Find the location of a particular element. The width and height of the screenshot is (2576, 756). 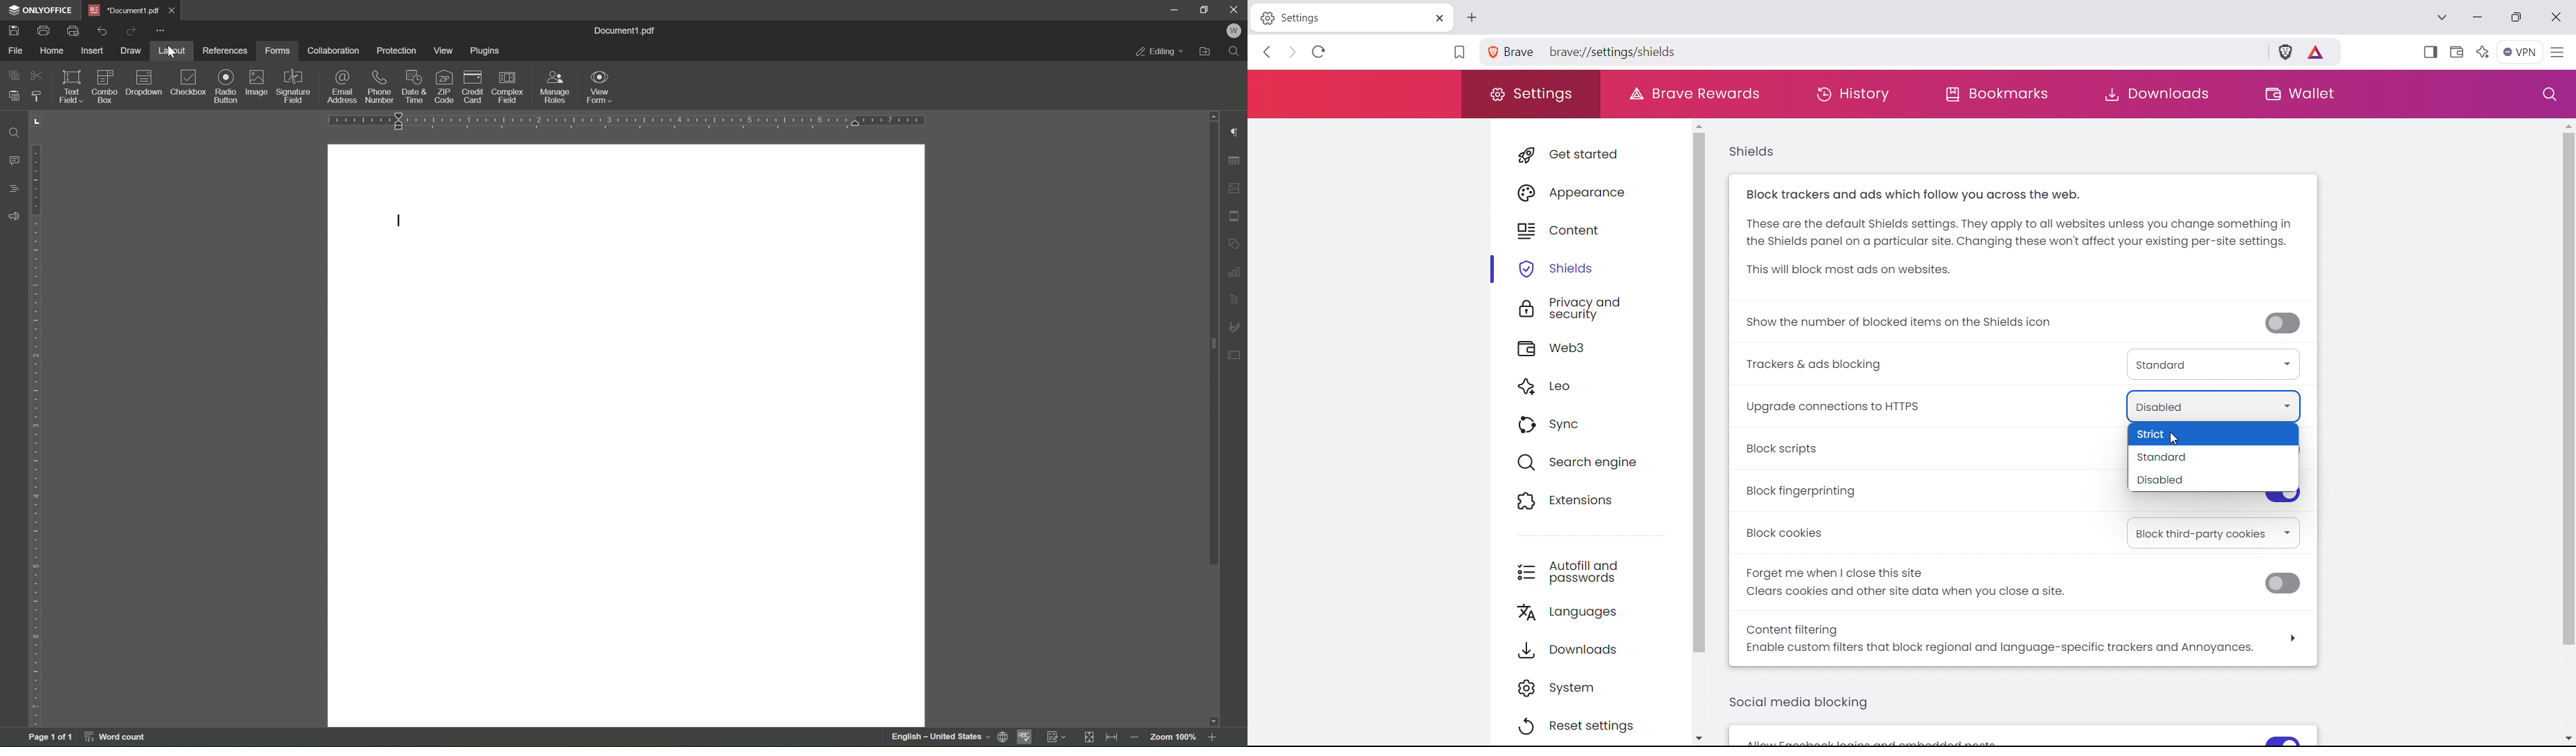

text field is located at coordinates (70, 86).